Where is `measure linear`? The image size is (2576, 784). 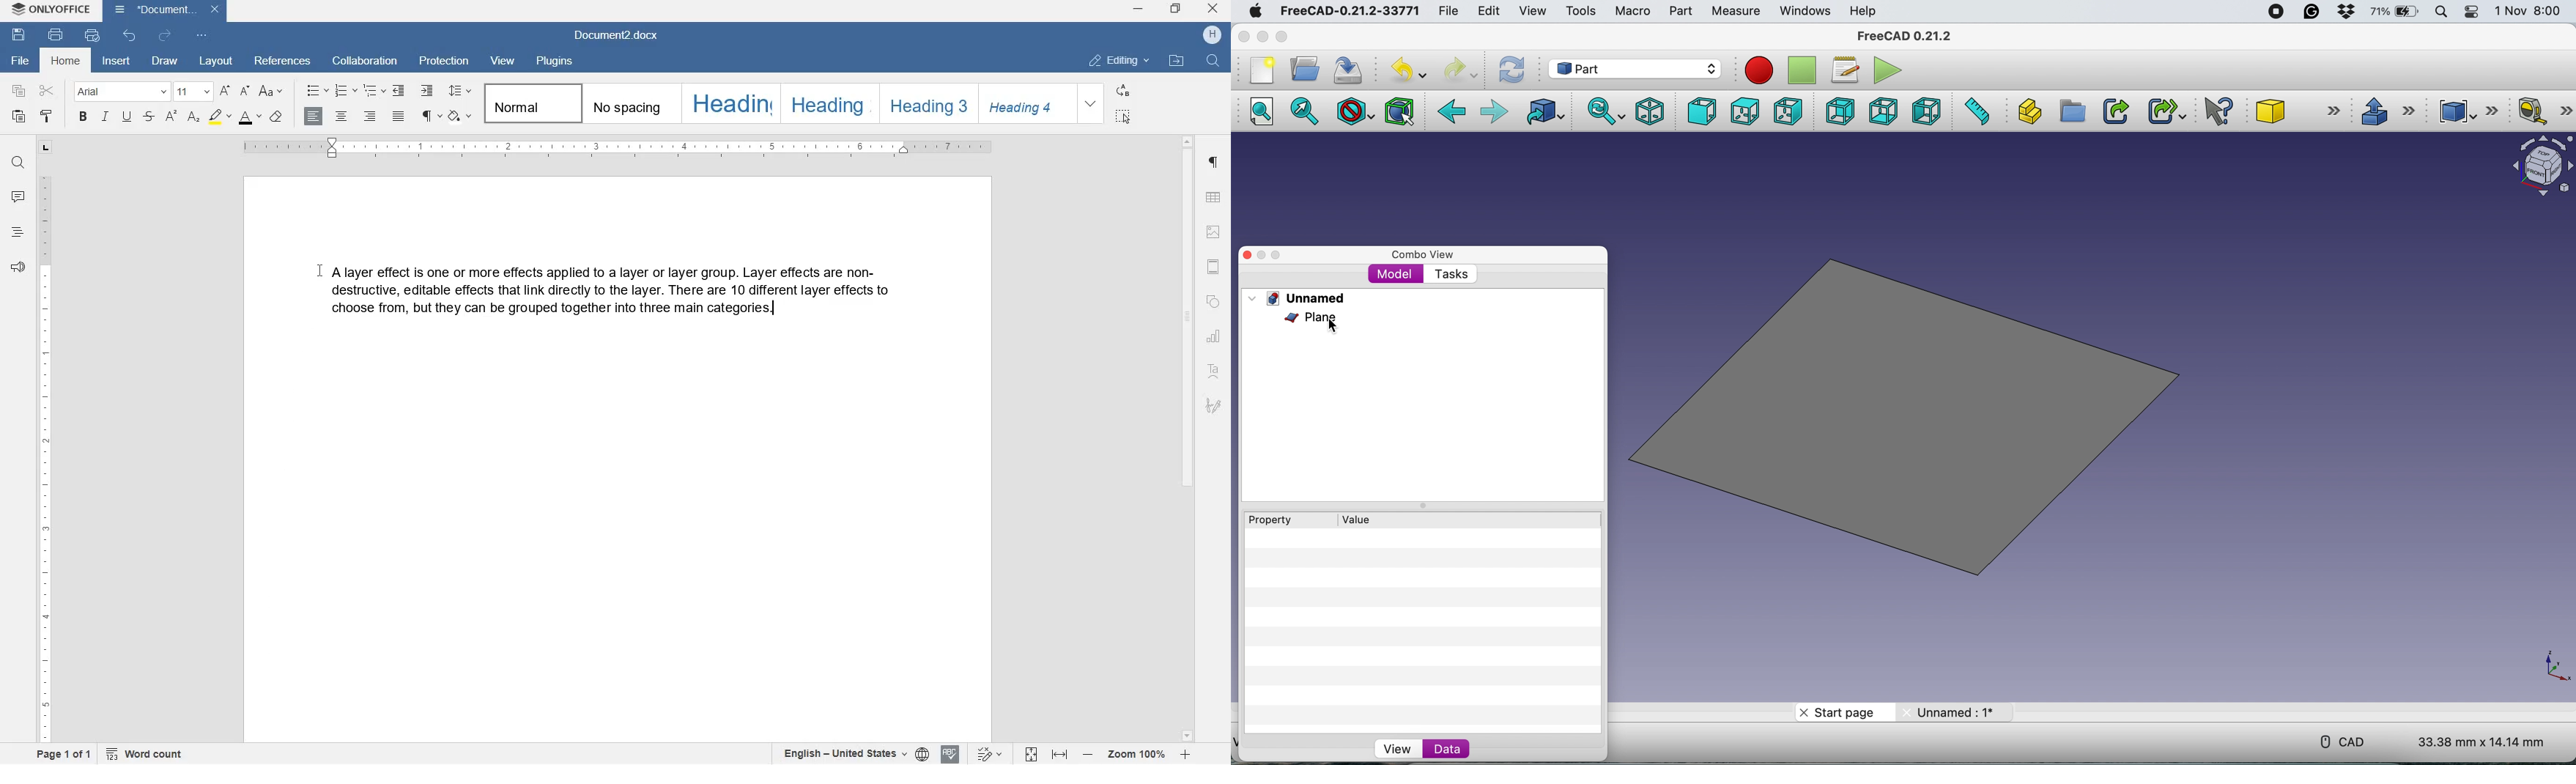 measure linear is located at coordinates (2544, 110).